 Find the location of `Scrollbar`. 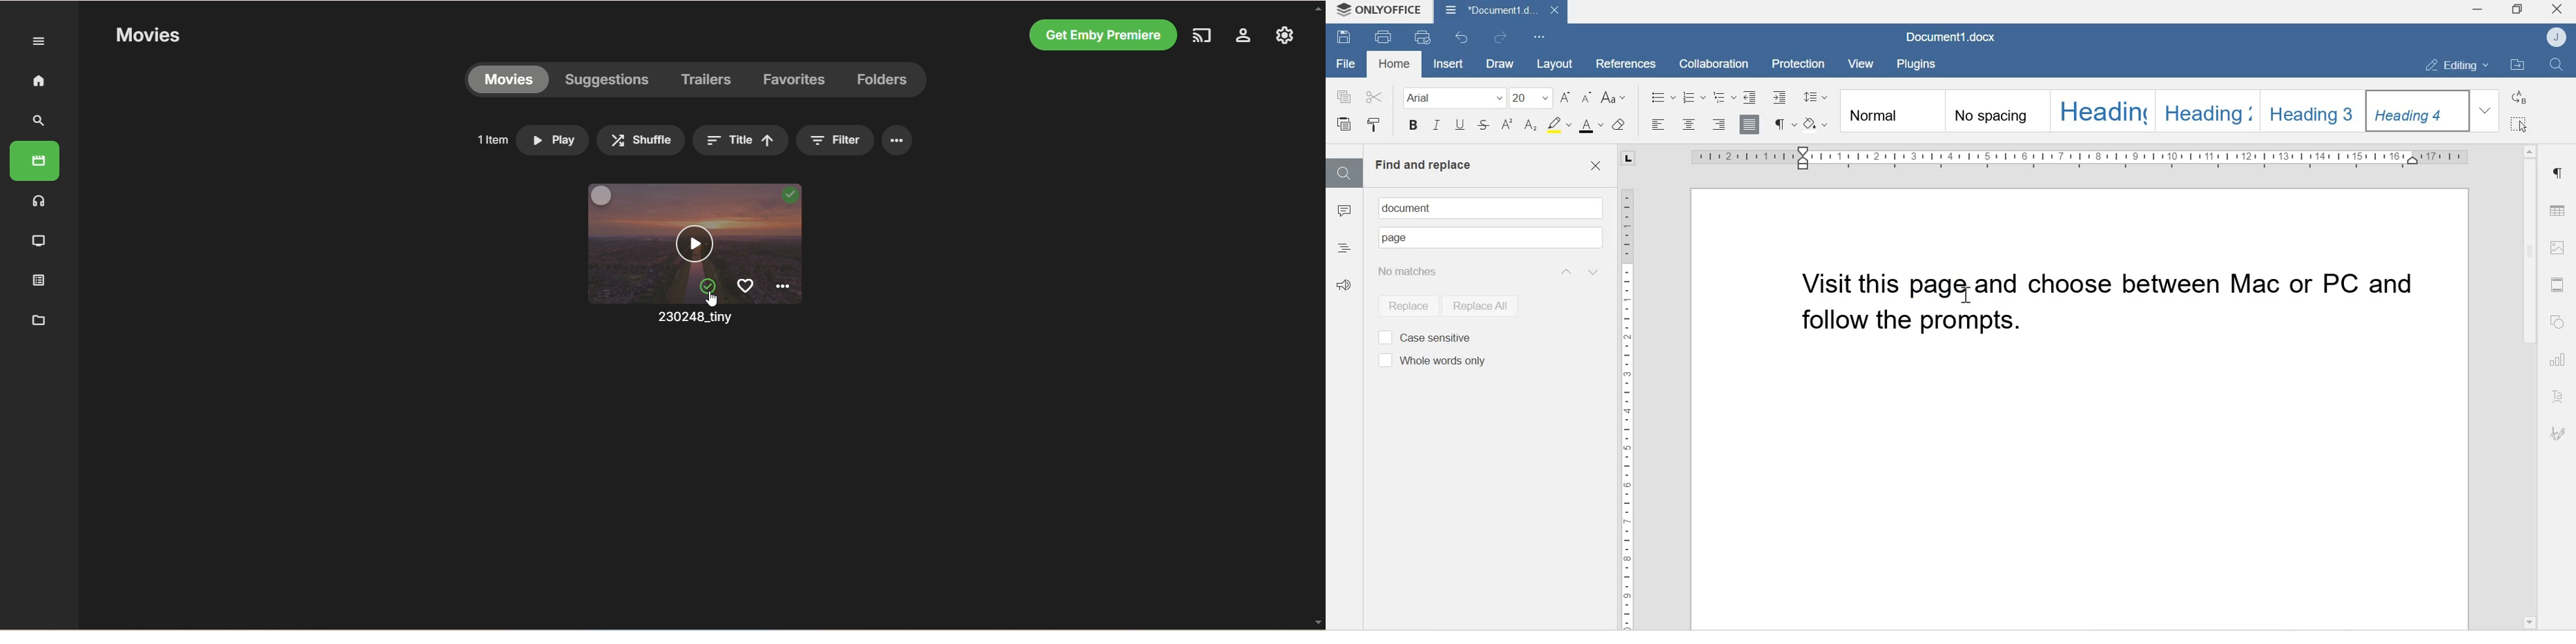

Scrollbar is located at coordinates (2528, 253).